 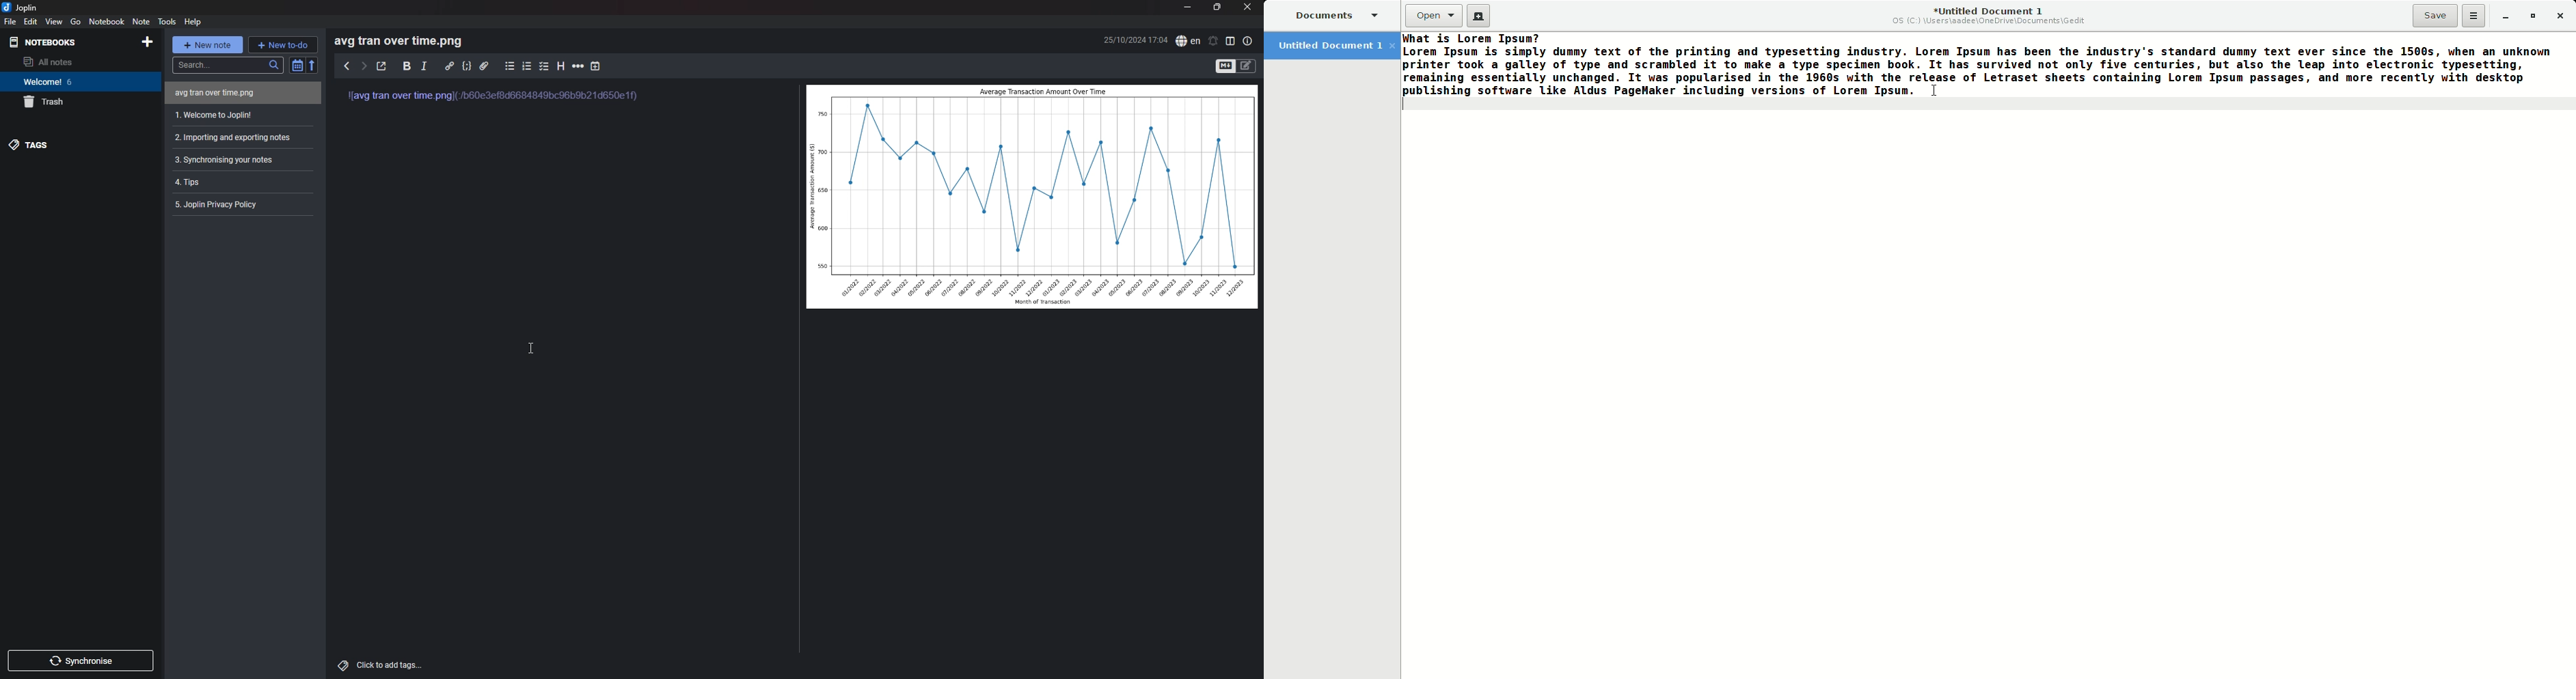 I want to click on avg tran over time.png, so click(x=176, y=93).